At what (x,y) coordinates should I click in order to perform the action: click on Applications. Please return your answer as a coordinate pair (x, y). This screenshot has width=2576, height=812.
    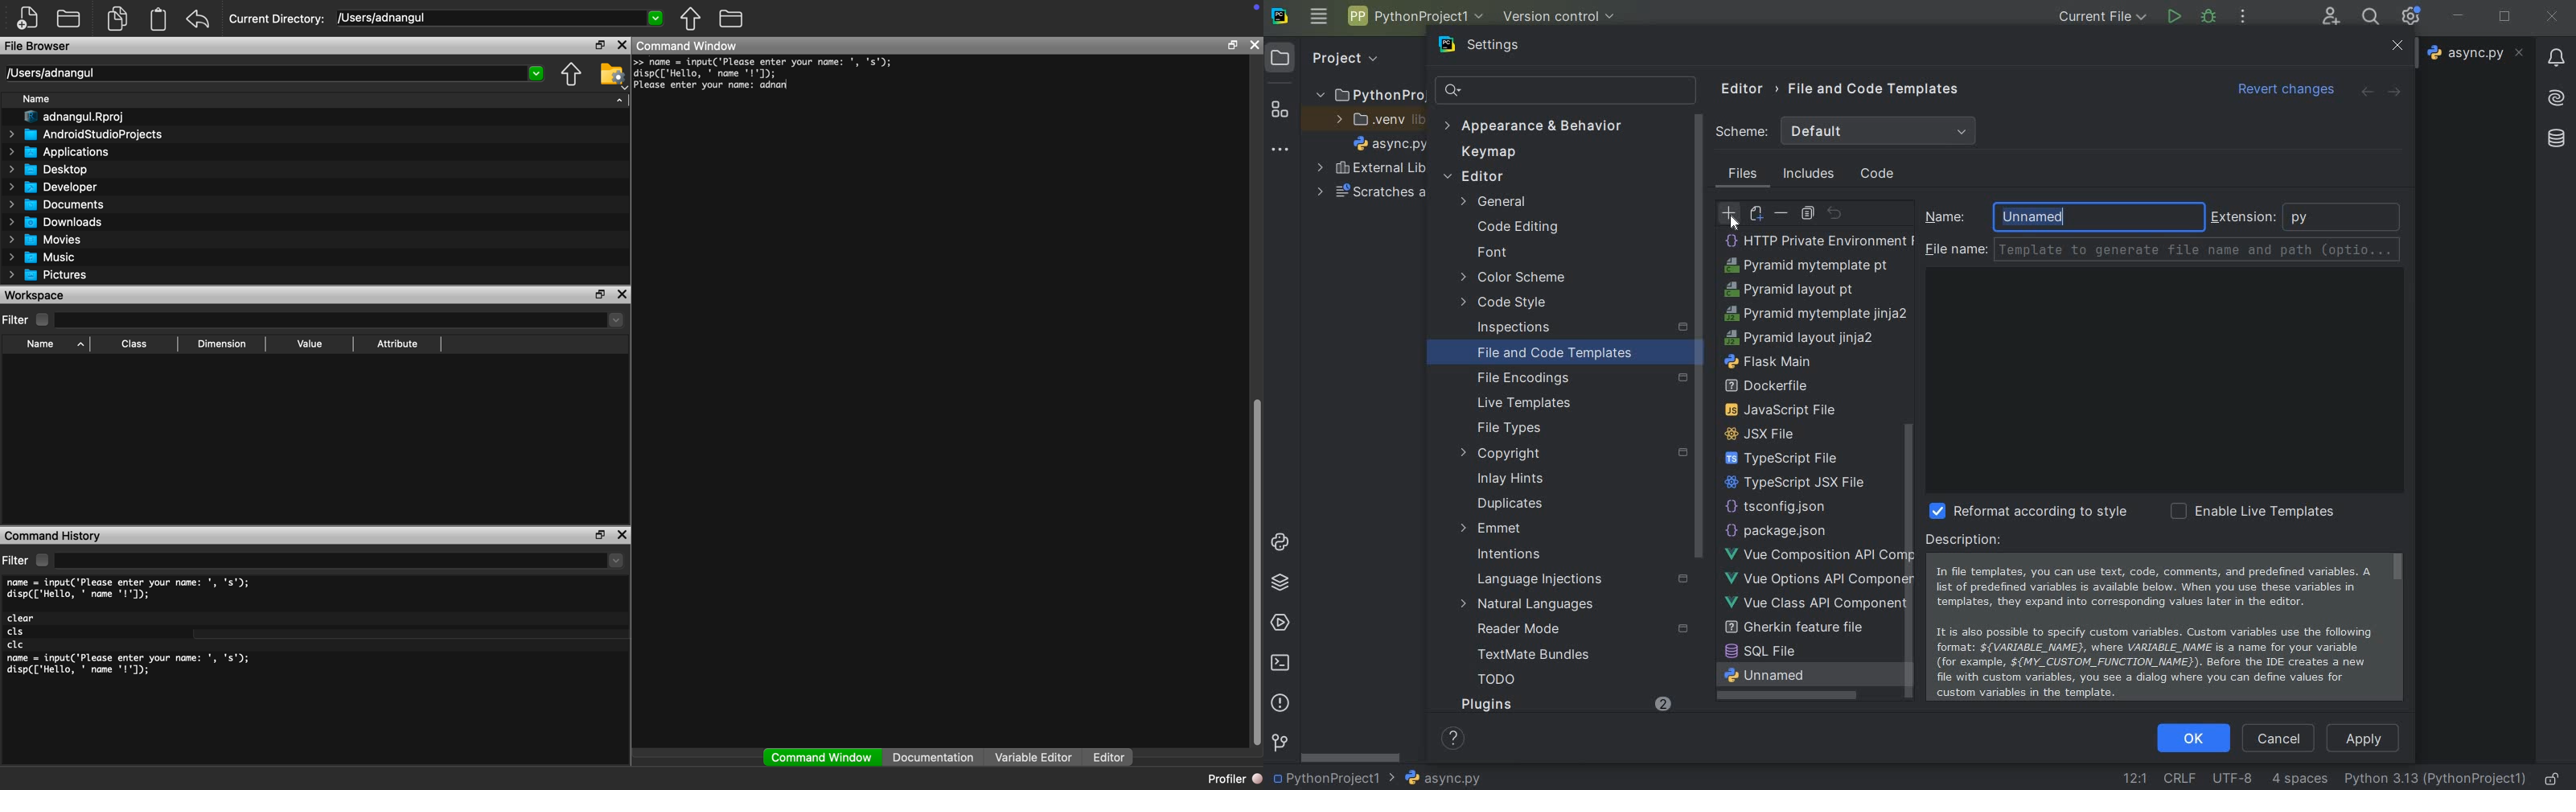
    Looking at the image, I should click on (60, 152).